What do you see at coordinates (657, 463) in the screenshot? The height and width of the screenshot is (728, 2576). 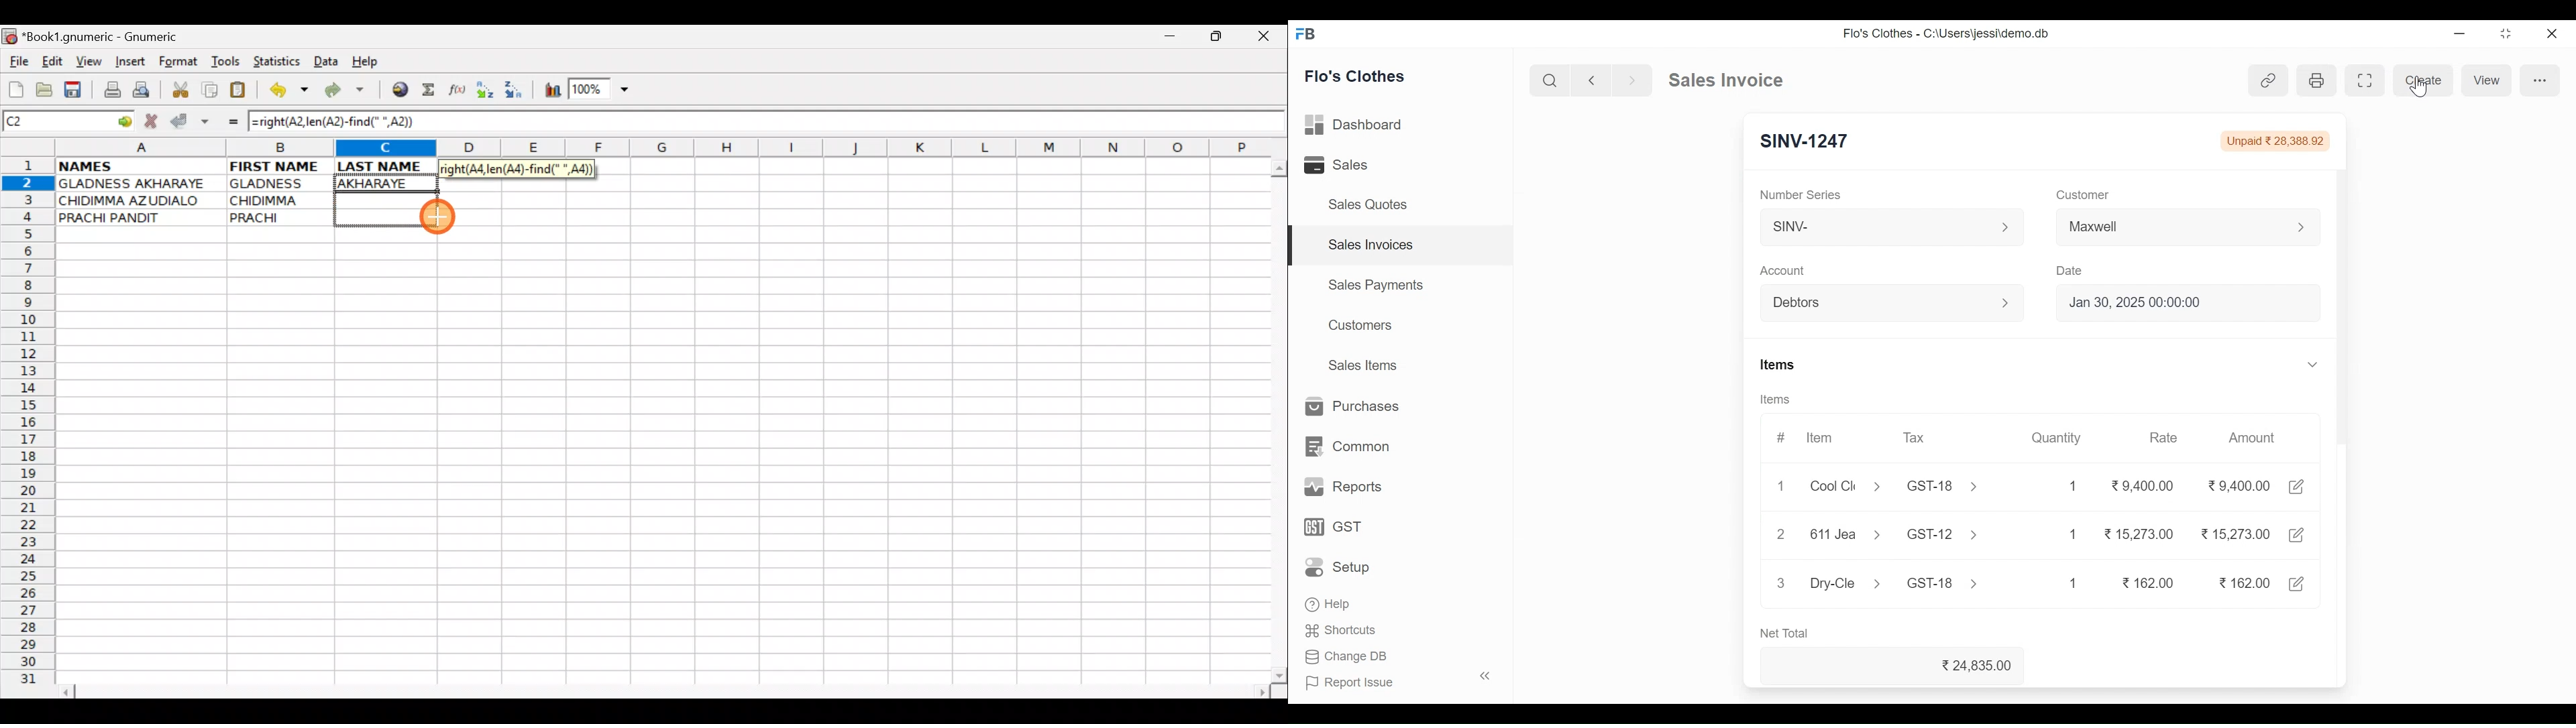 I see `Cells` at bounding box center [657, 463].